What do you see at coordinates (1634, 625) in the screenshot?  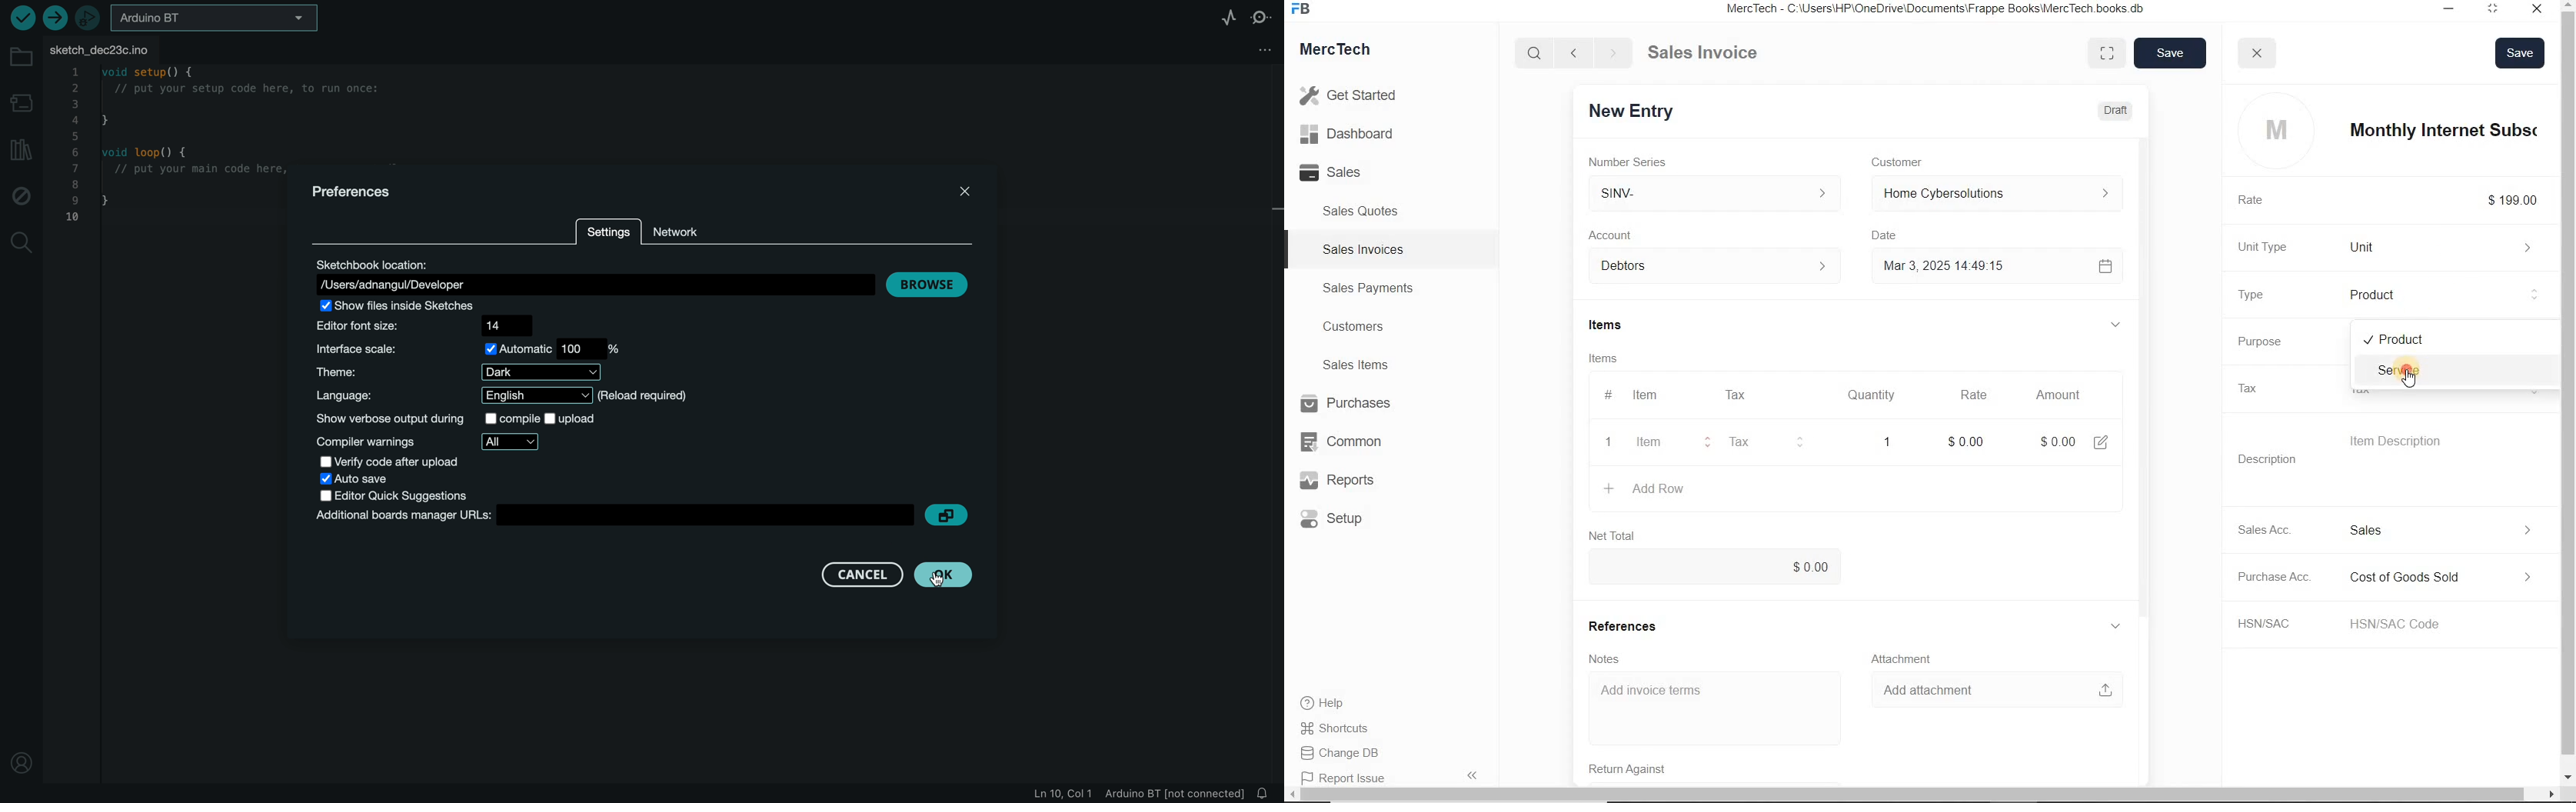 I see `References` at bounding box center [1634, 625].